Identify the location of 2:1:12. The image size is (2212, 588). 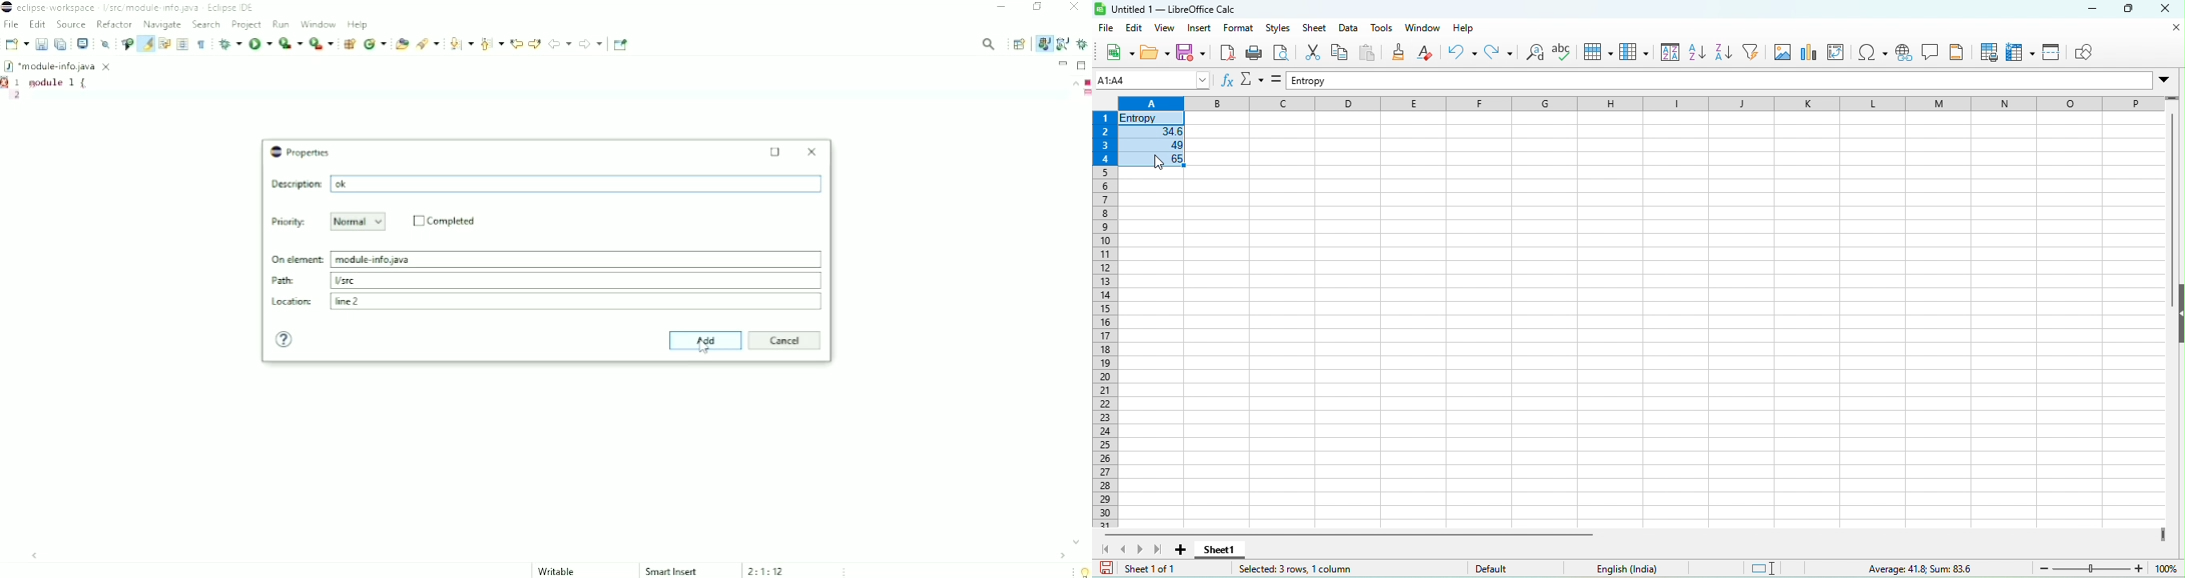
(767, 571).